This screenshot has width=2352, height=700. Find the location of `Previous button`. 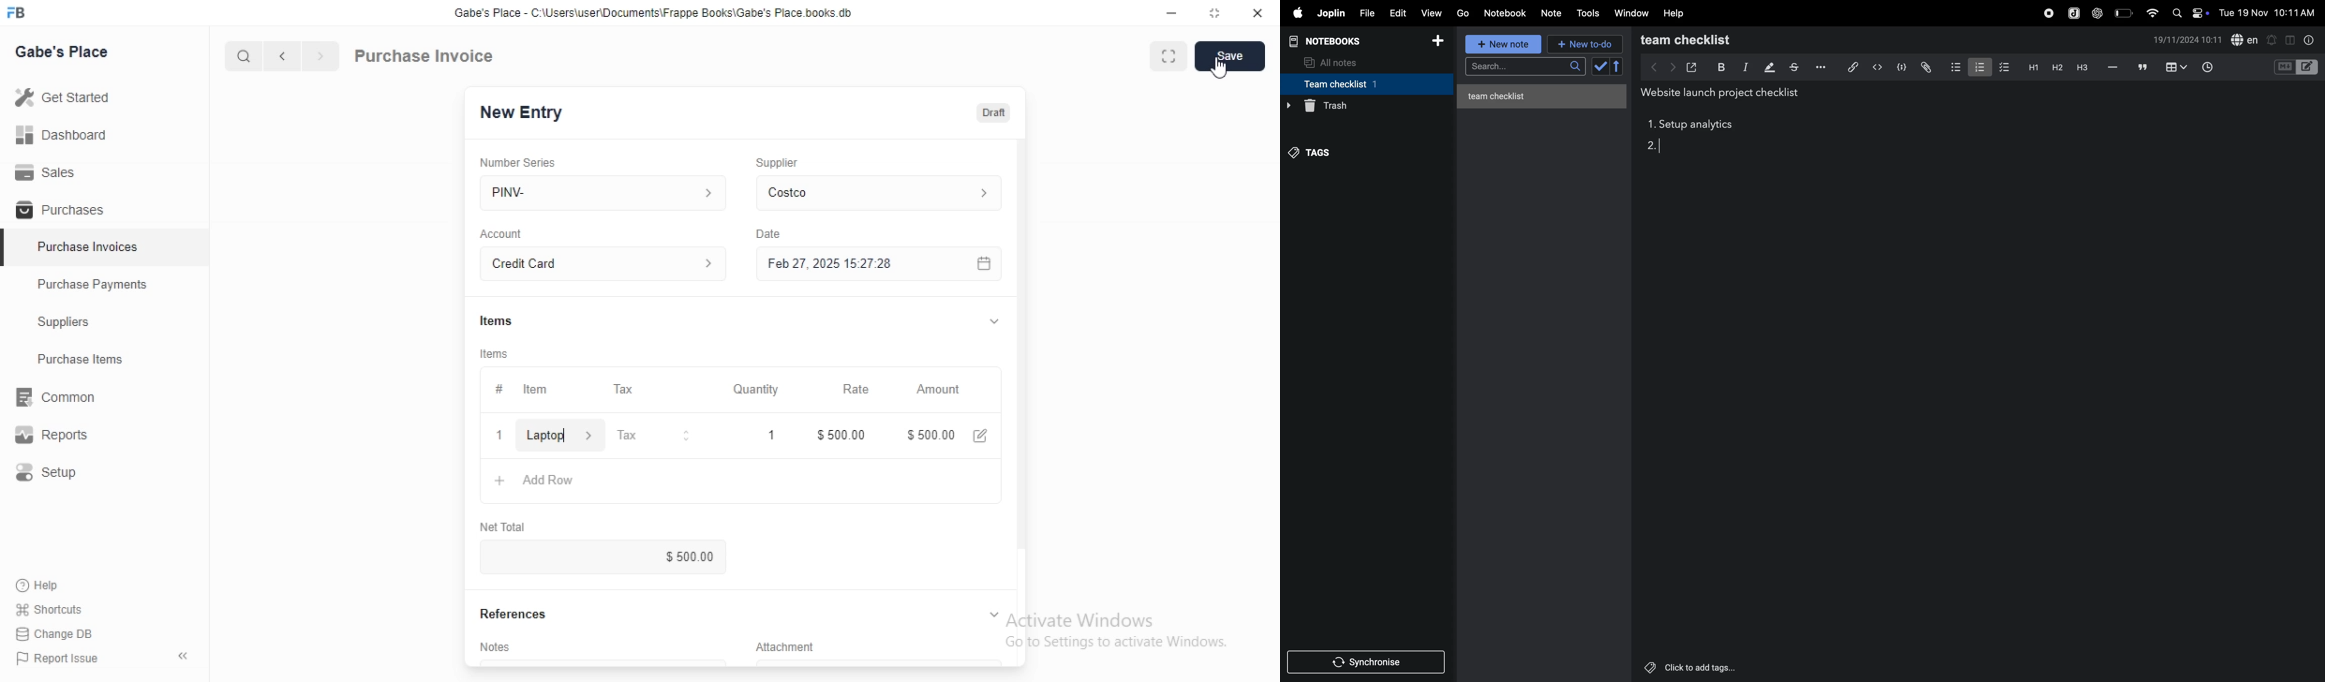

Previous button is located at coordinates (283, 56).